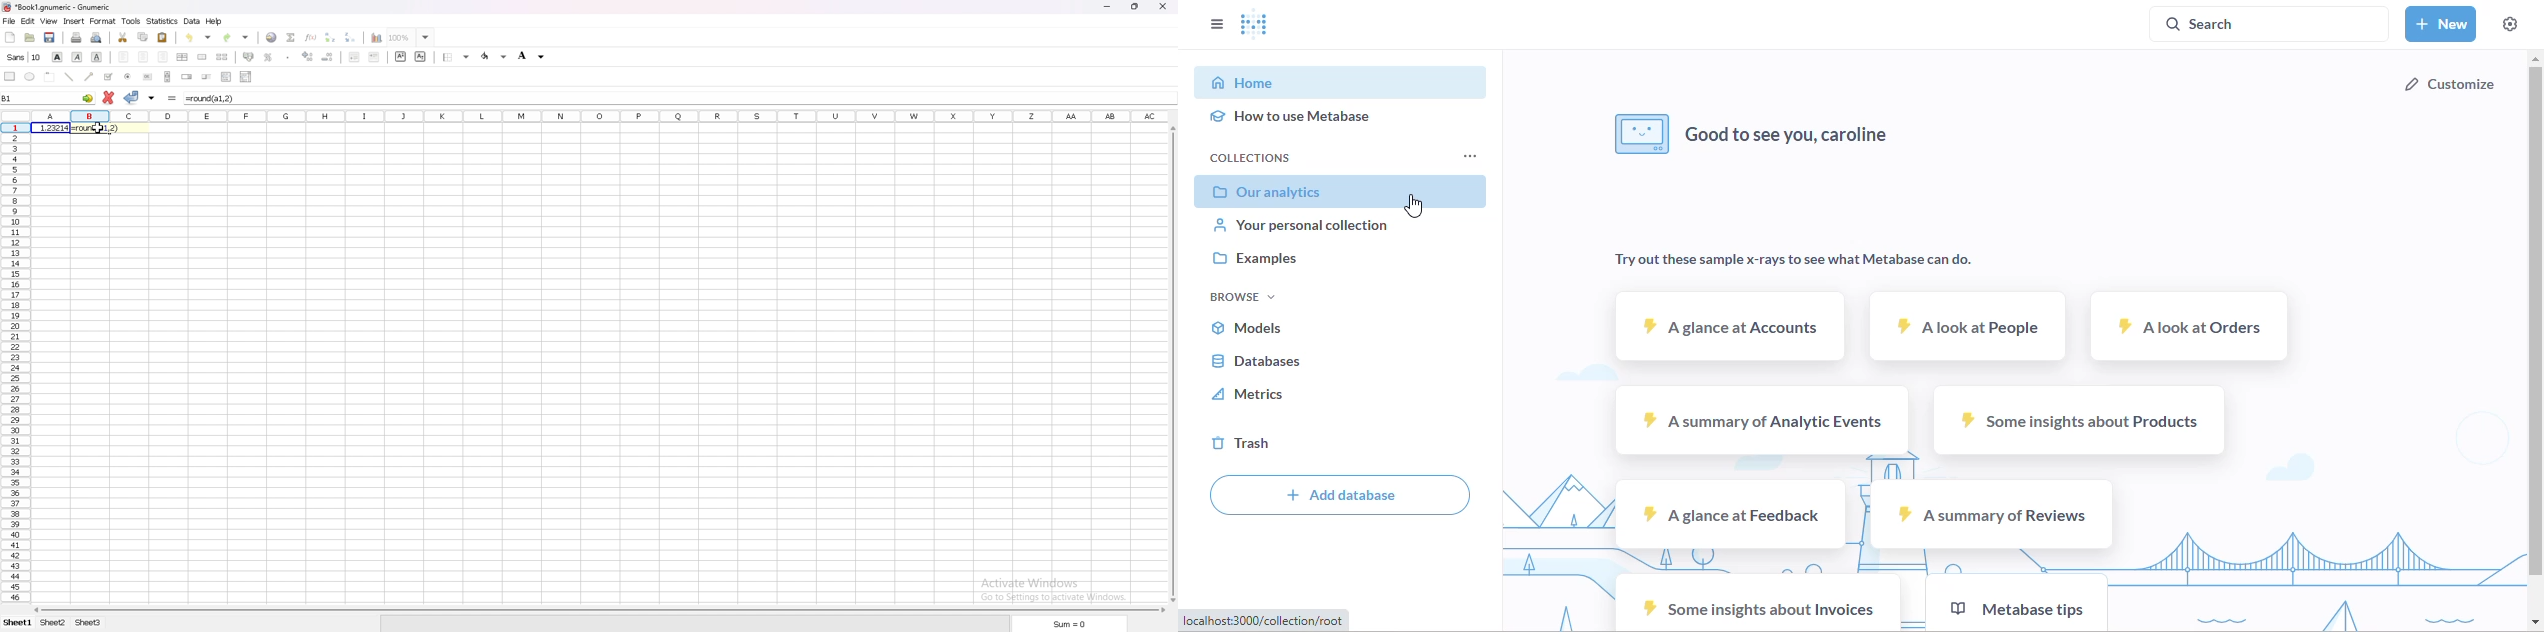  Describe the element at coordinates (25, 57) in the screenshot. I see `font` at that location.